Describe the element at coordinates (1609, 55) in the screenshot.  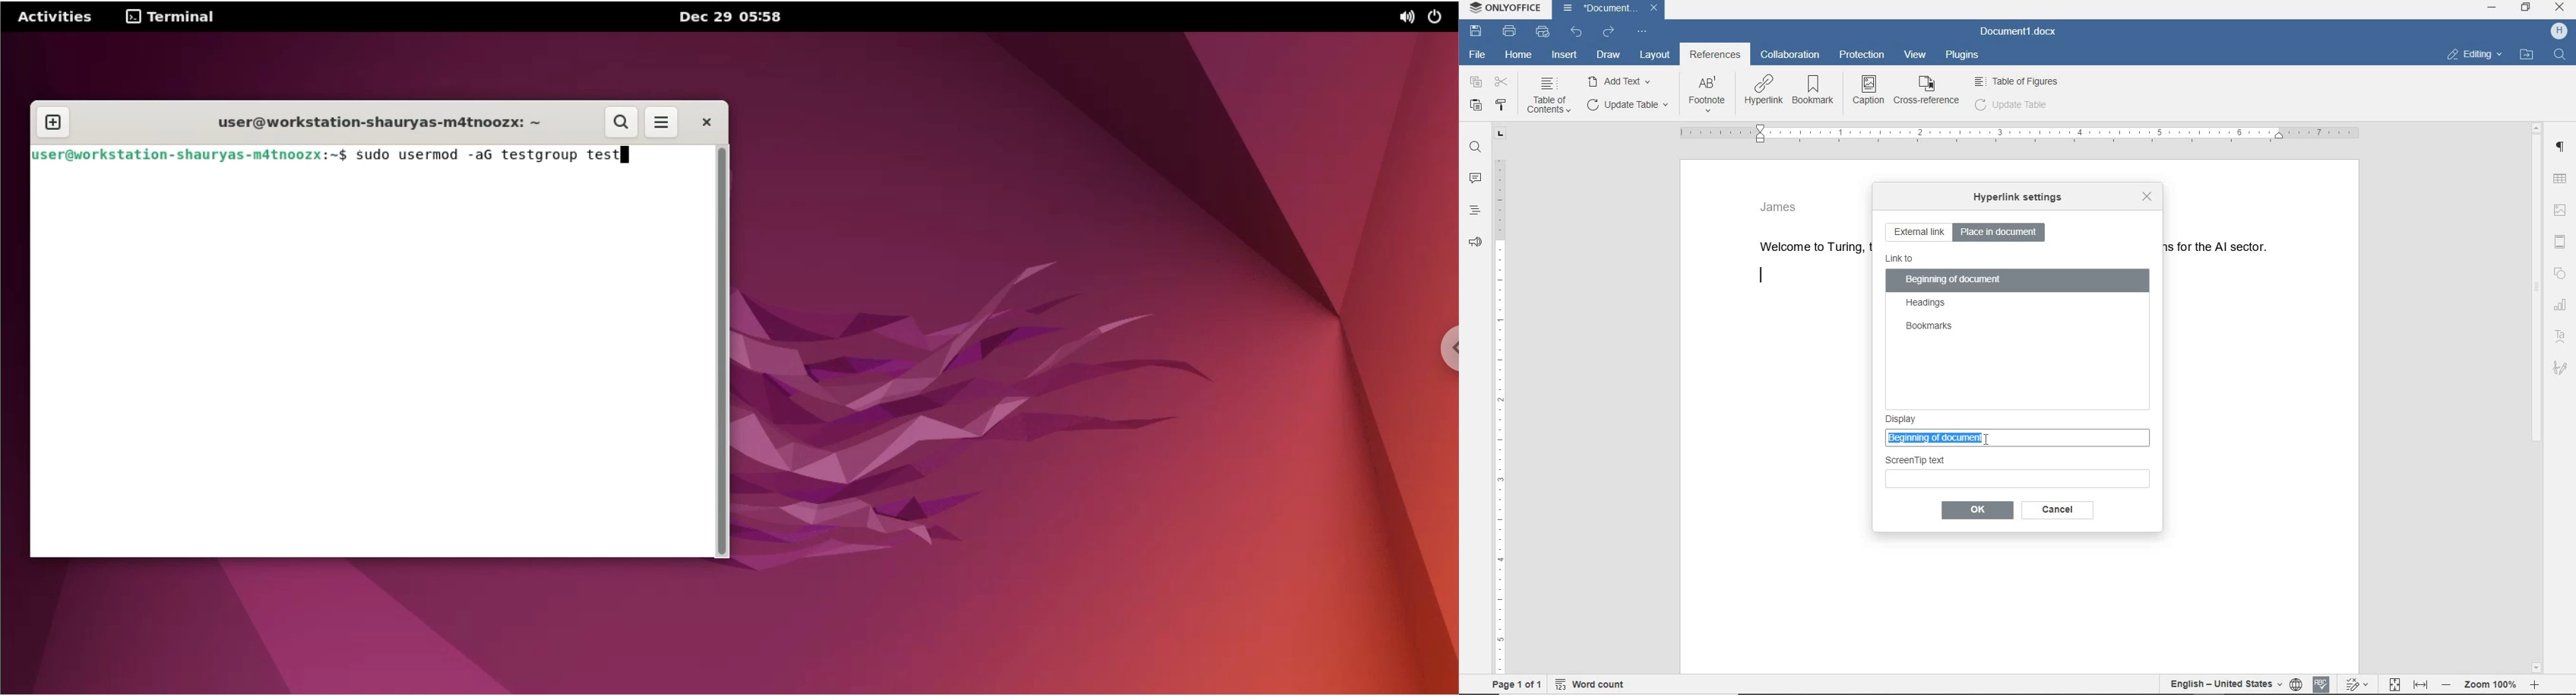
I see `draw` at that location.